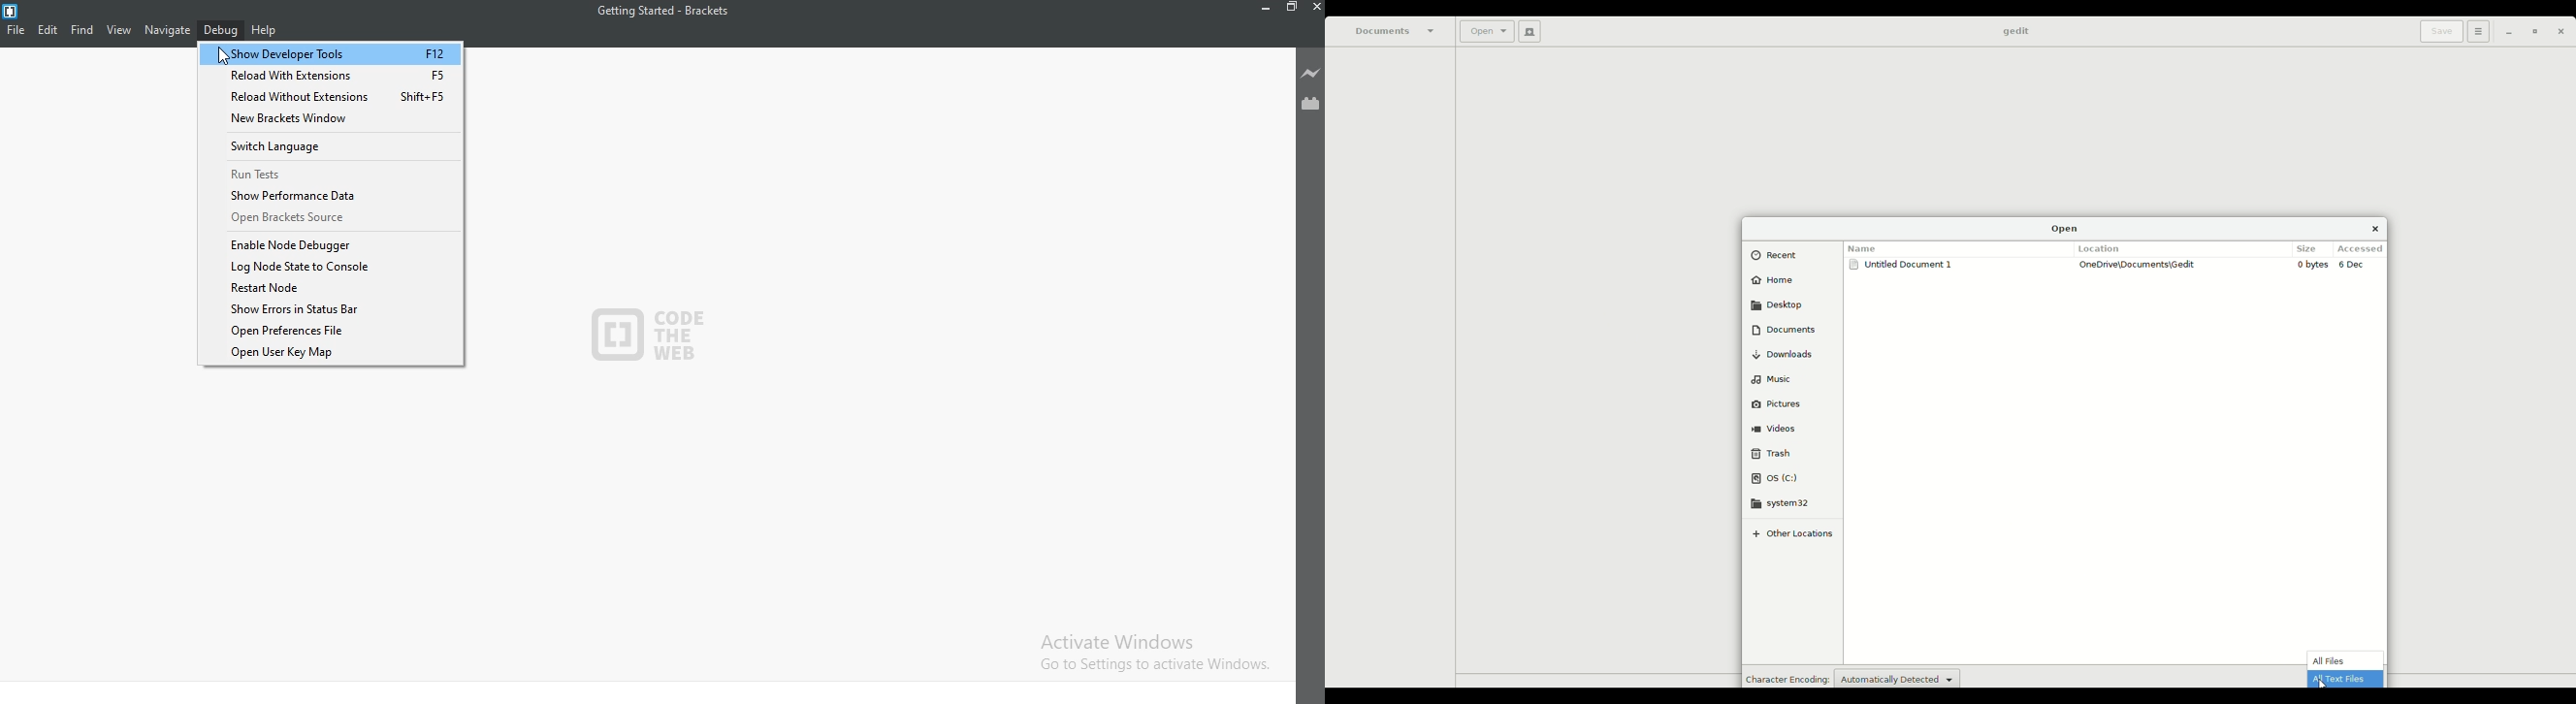 The image size is (2576, 728). Describe the element at coordinates (327, 354) in the screenshot. I see `Open User Key Map ` at that location.